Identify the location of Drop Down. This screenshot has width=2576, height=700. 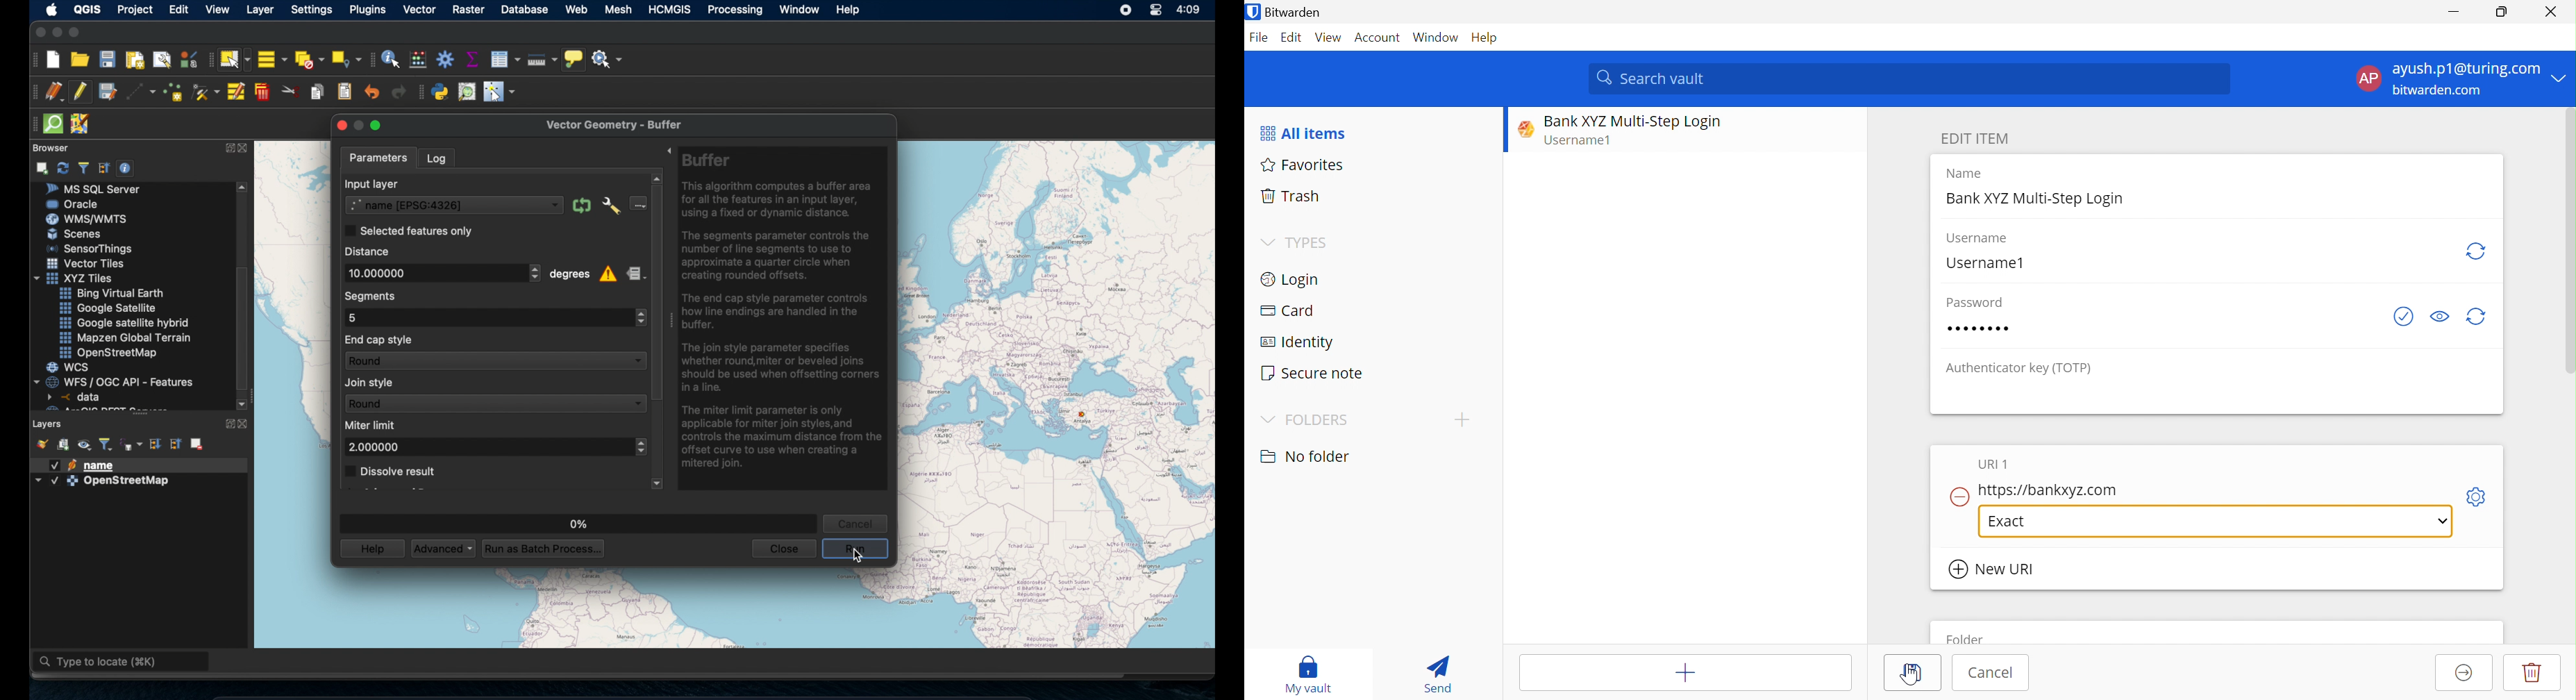
(2564, 78).